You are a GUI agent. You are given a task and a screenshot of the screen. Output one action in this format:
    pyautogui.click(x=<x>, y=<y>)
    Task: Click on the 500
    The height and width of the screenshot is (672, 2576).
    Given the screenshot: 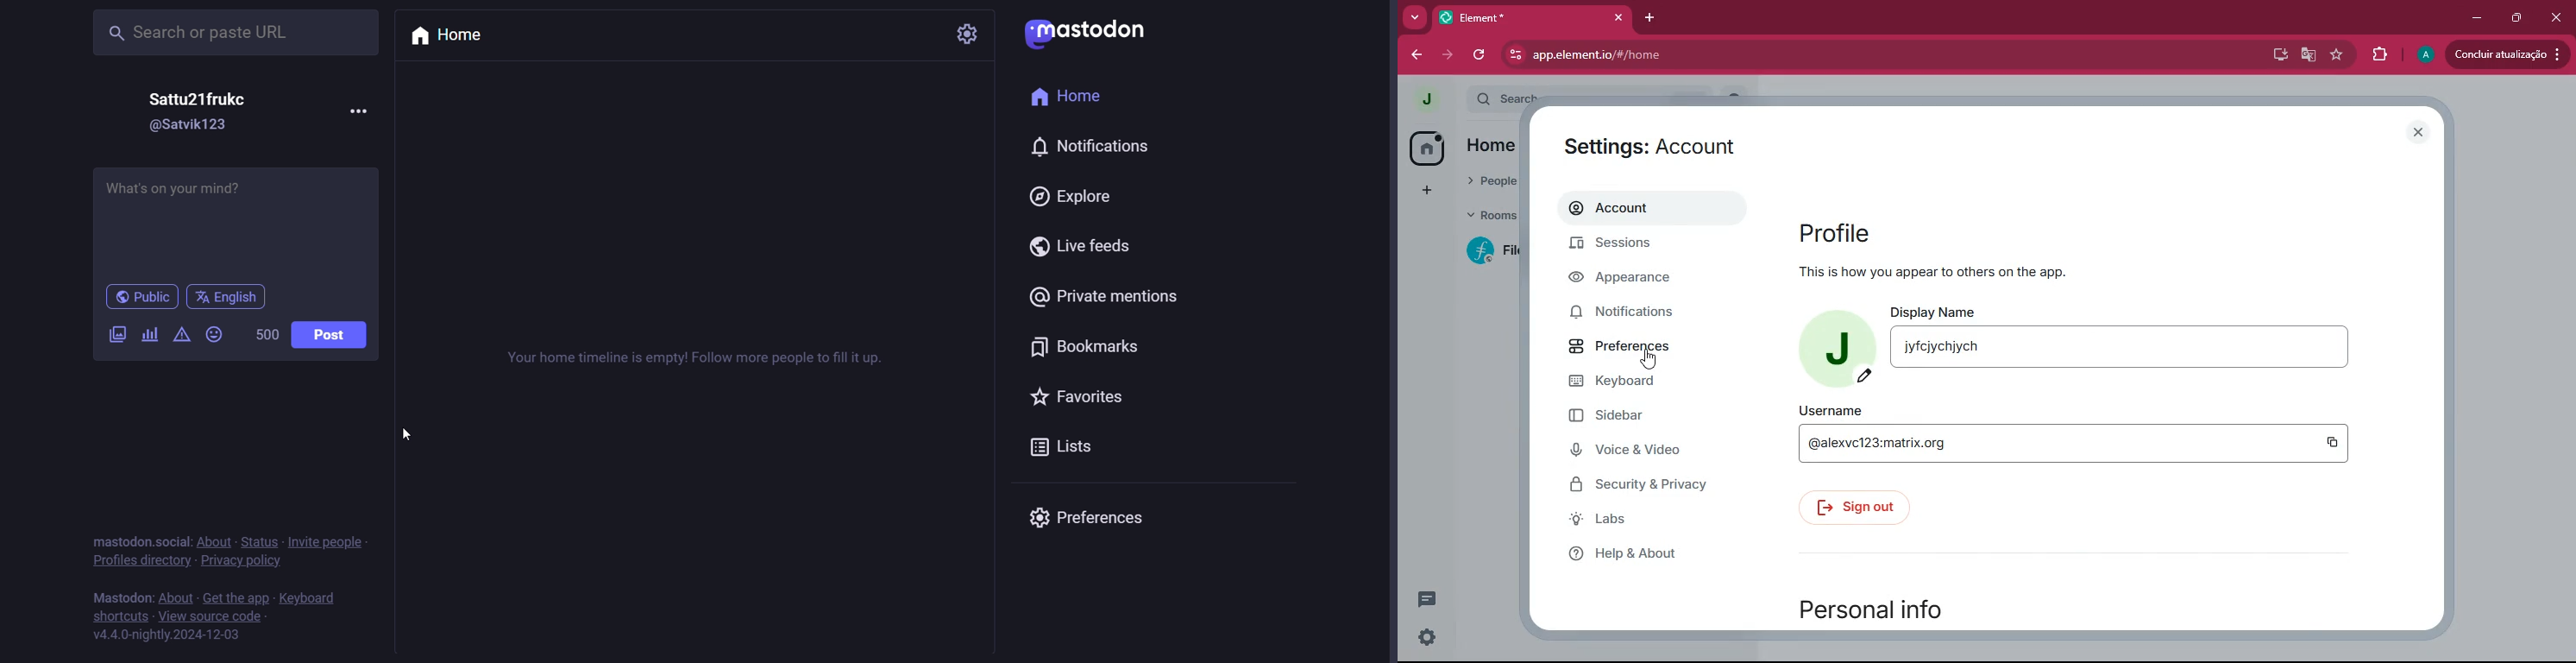 What is the action you would take?
    pyautogui.click(x=260, y=332)
    